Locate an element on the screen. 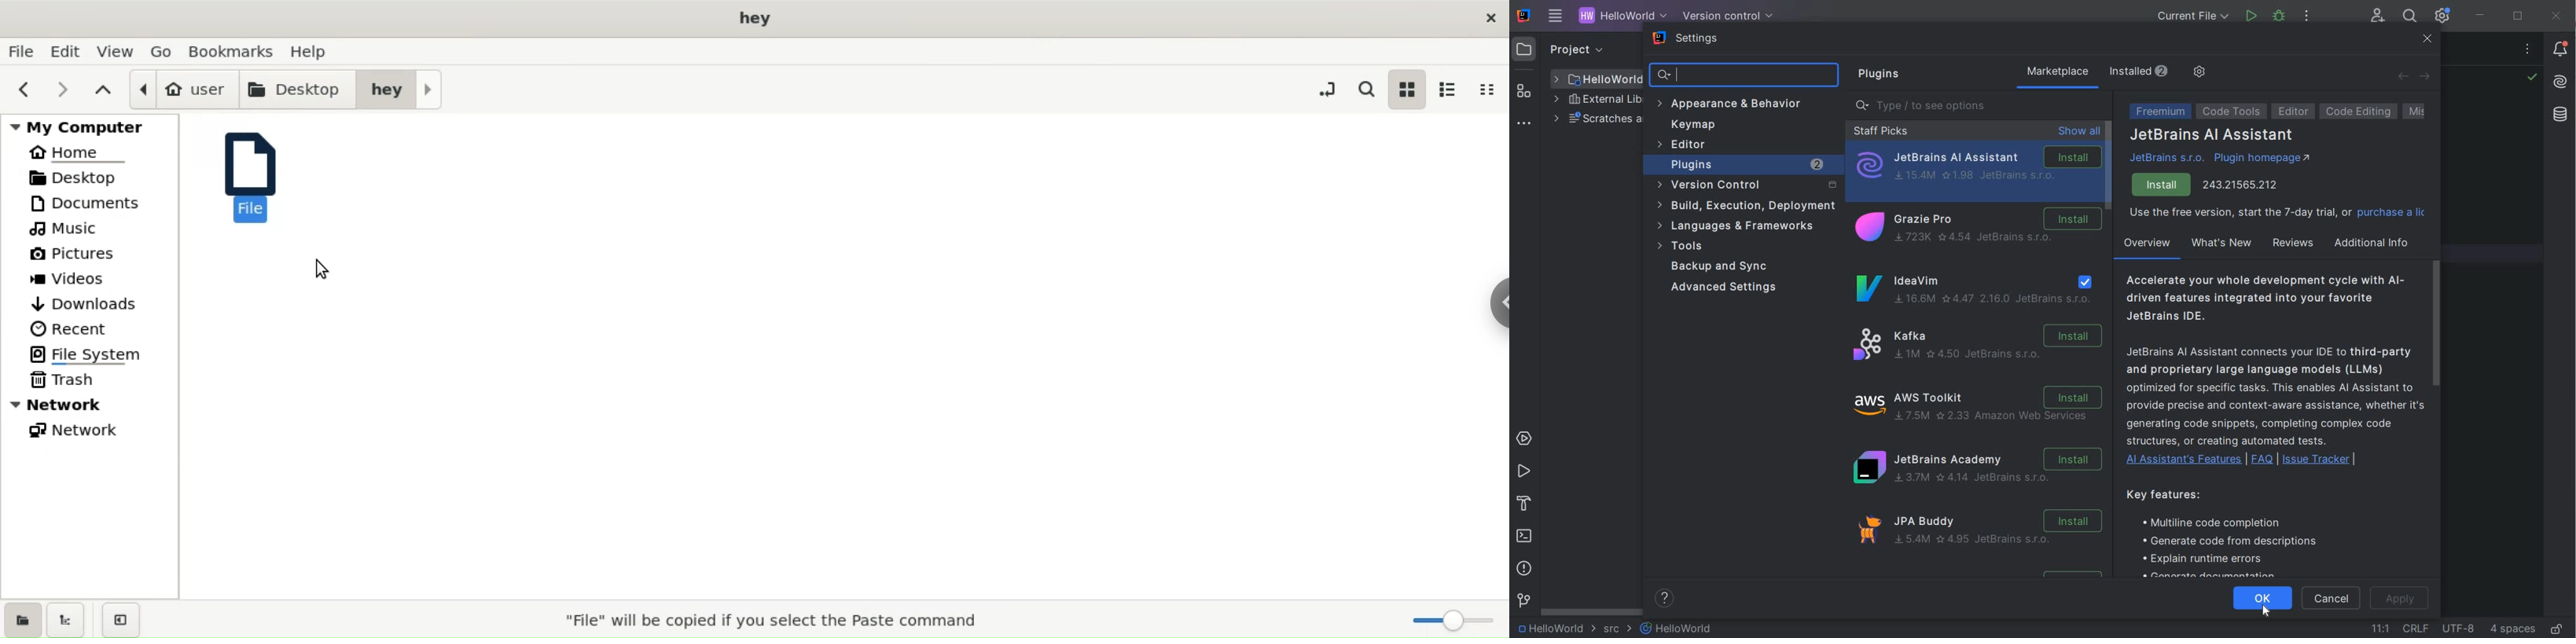 The width and height of the screenshot is (2576, 644). tools is located at coordinates (1739, 246).